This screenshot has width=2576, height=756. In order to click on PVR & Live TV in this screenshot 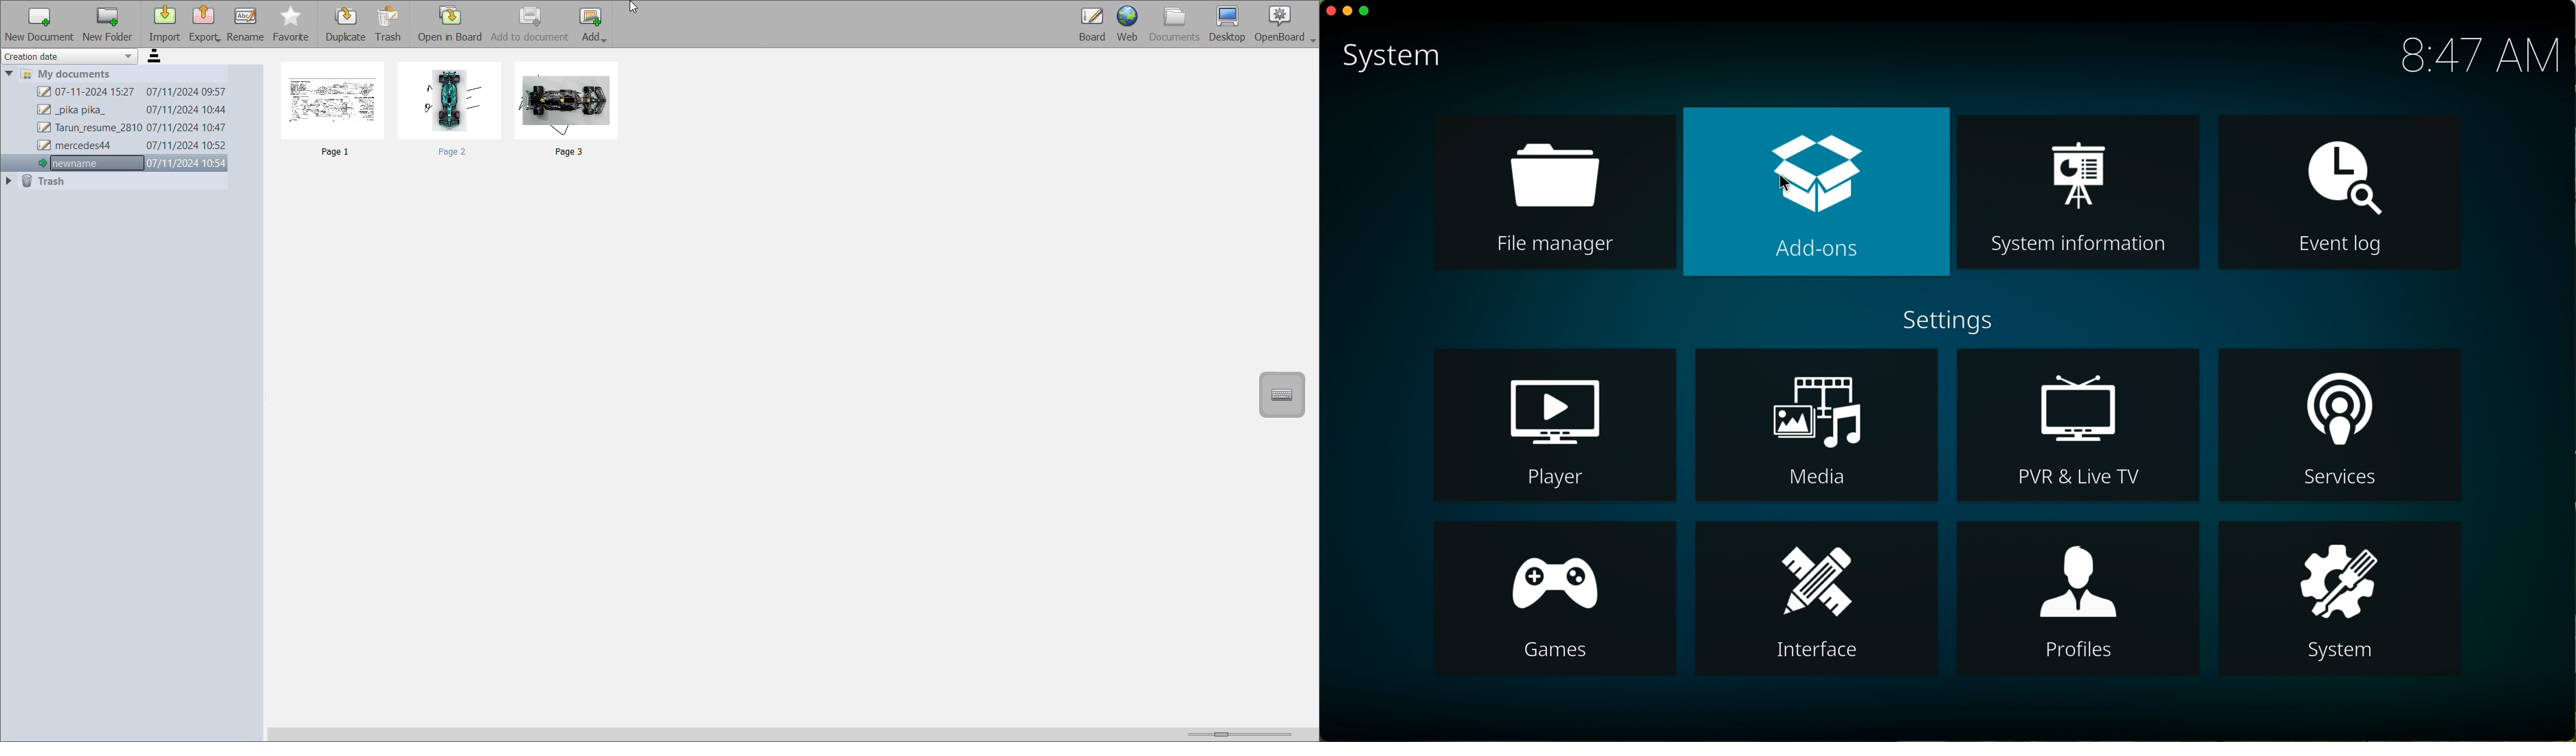, I will do `click(2077, 423)`.